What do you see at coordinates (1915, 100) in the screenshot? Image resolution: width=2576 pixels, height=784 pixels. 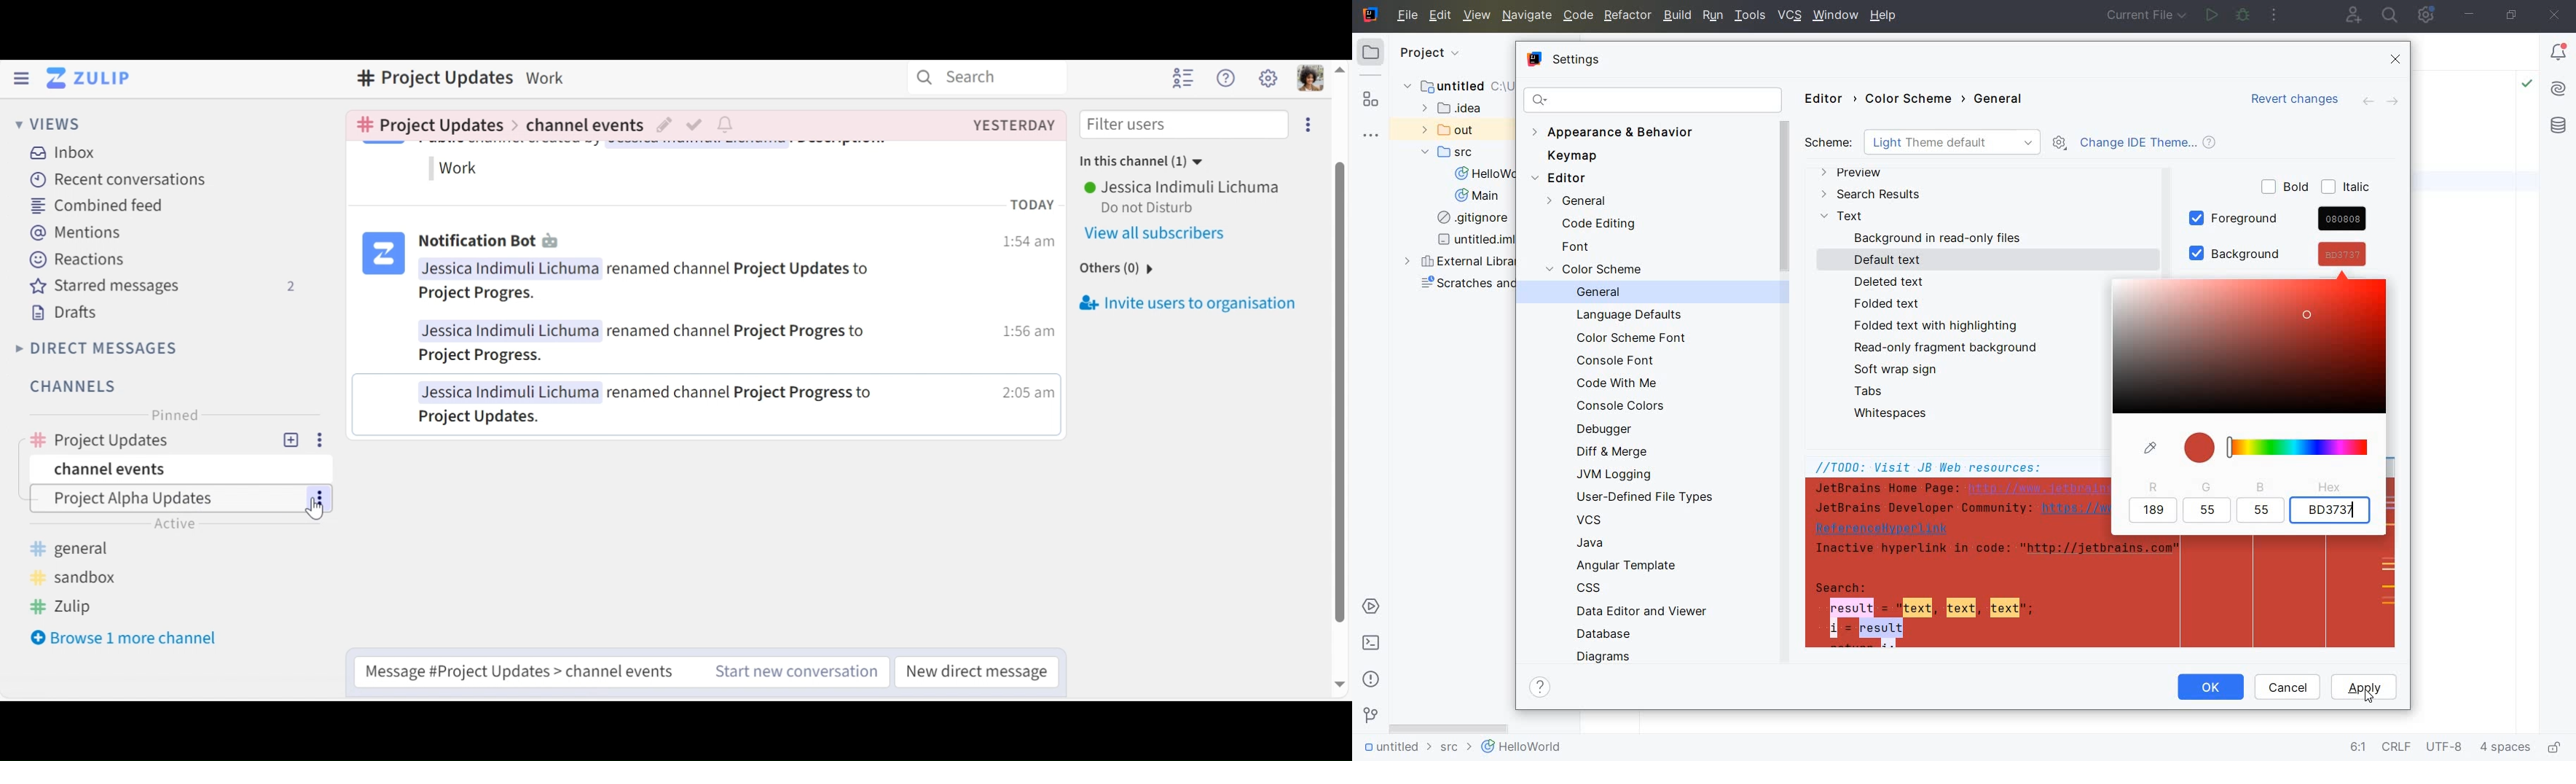 I see `COLOR SCHEME` at bounding box center [1915, 100].